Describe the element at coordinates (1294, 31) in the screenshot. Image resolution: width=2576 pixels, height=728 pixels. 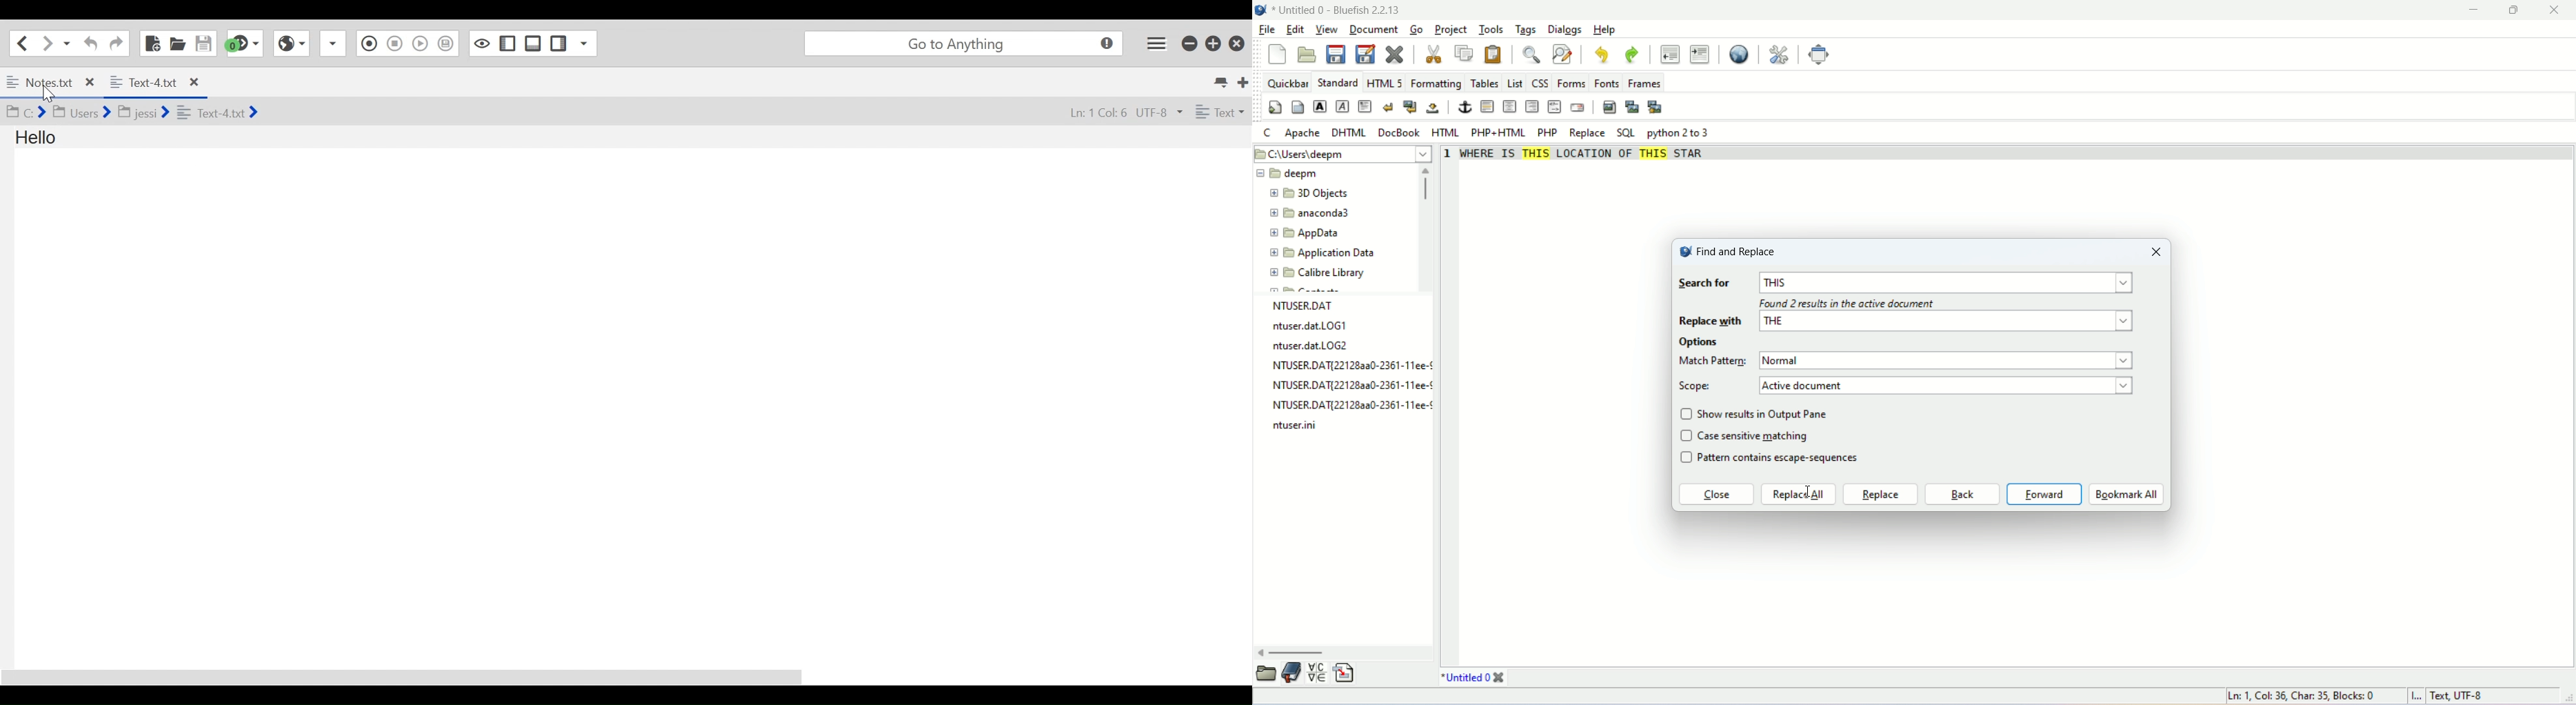
I see `edit` at that location.